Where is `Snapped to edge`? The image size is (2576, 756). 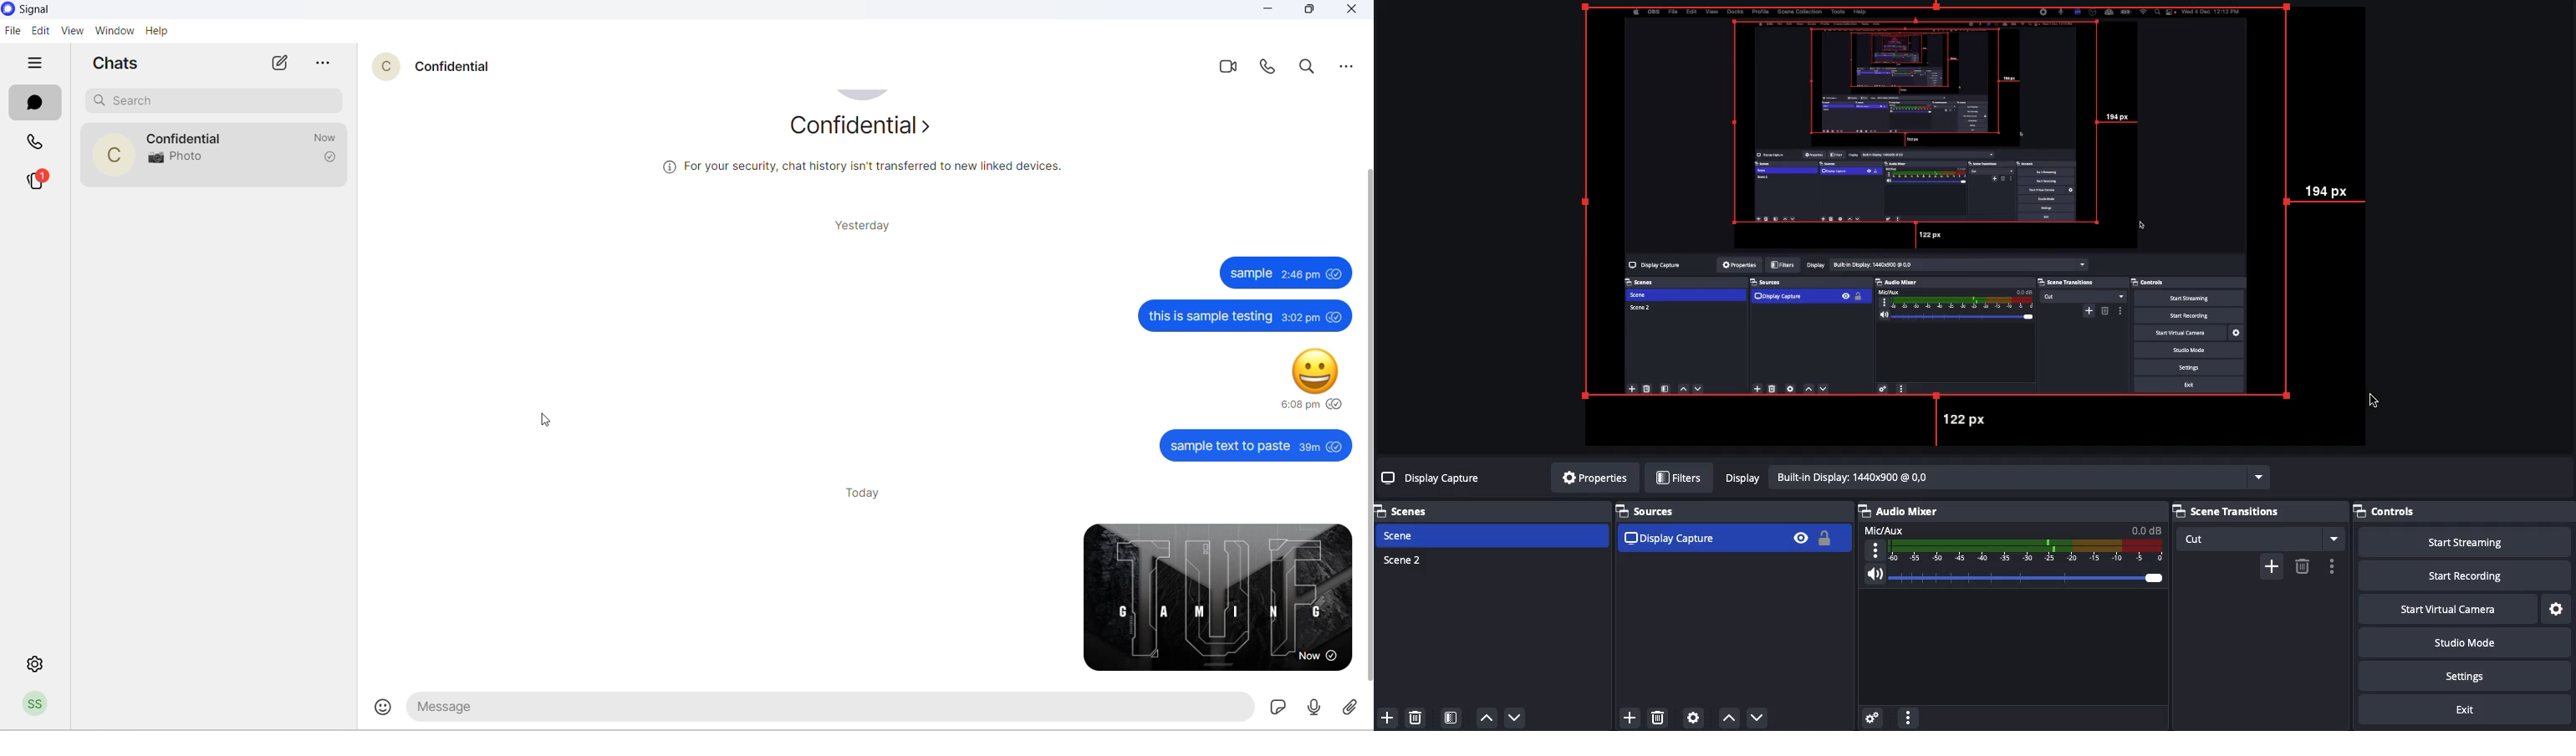
Snapped to edge is located at coordinates (1941, 202).